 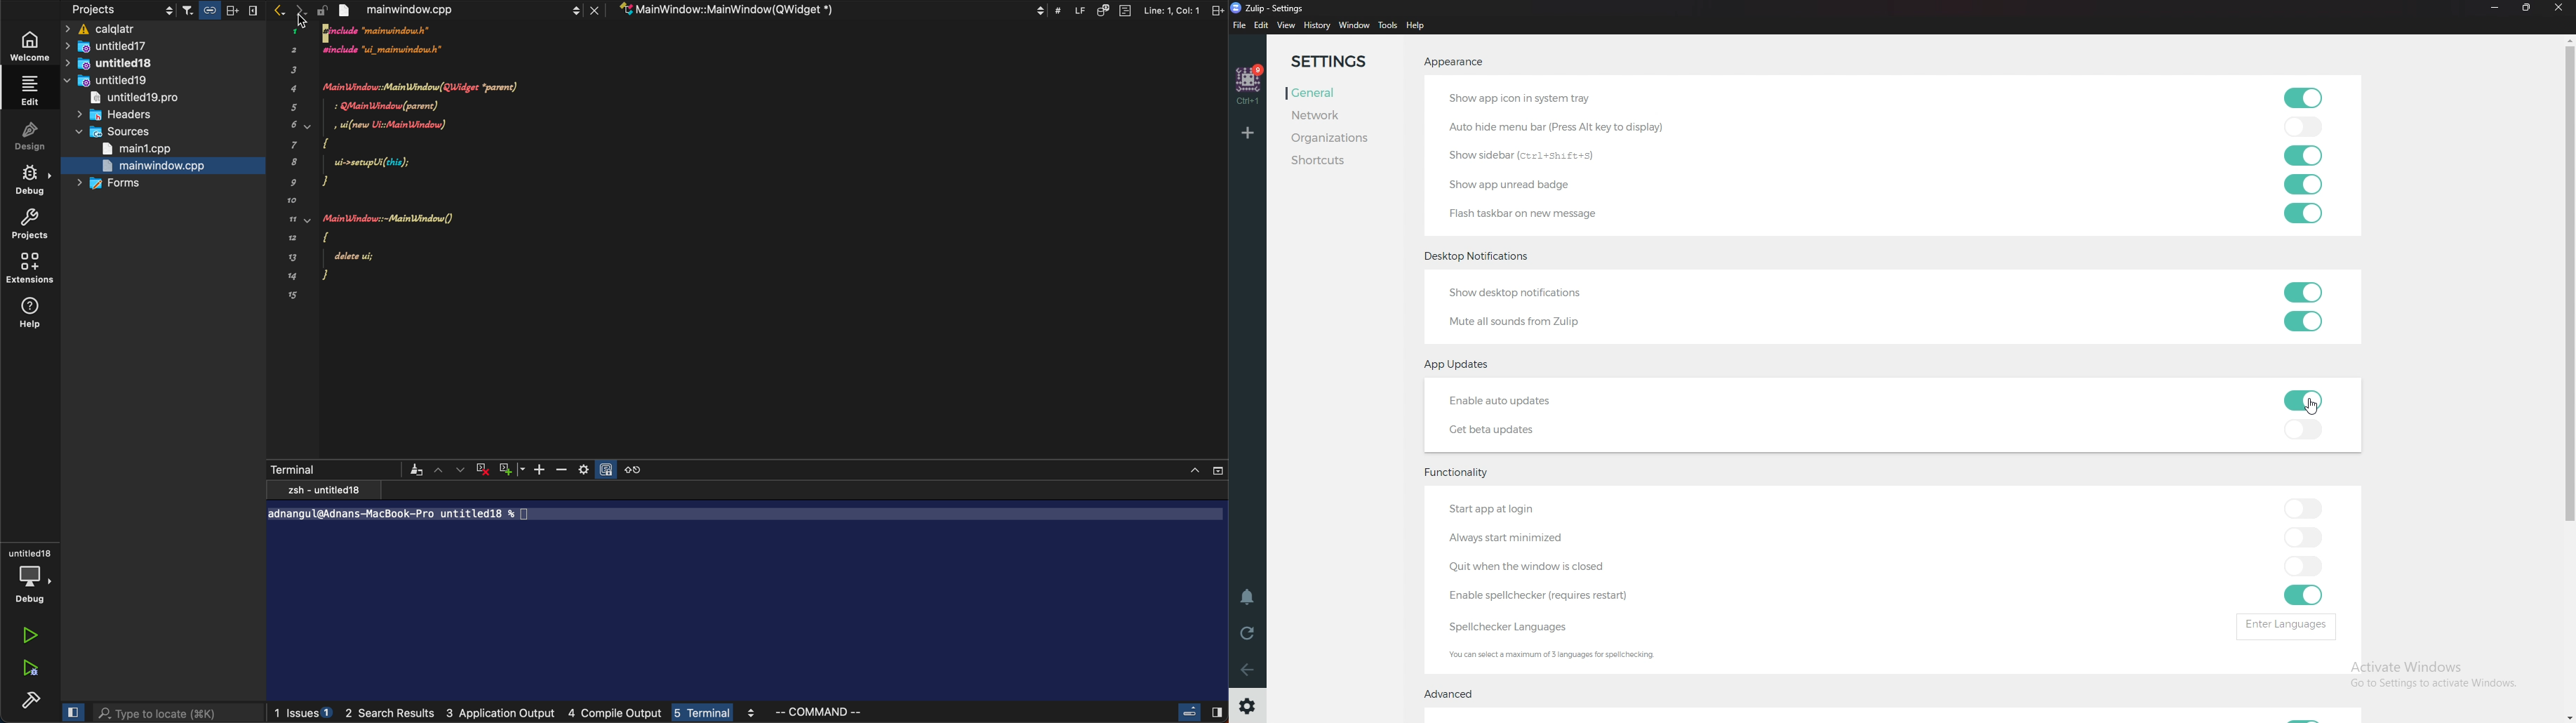 What do you see at coordinates (2304, 126) in the screenshot?
I see `toggle` at bounding box center [2304, 126].